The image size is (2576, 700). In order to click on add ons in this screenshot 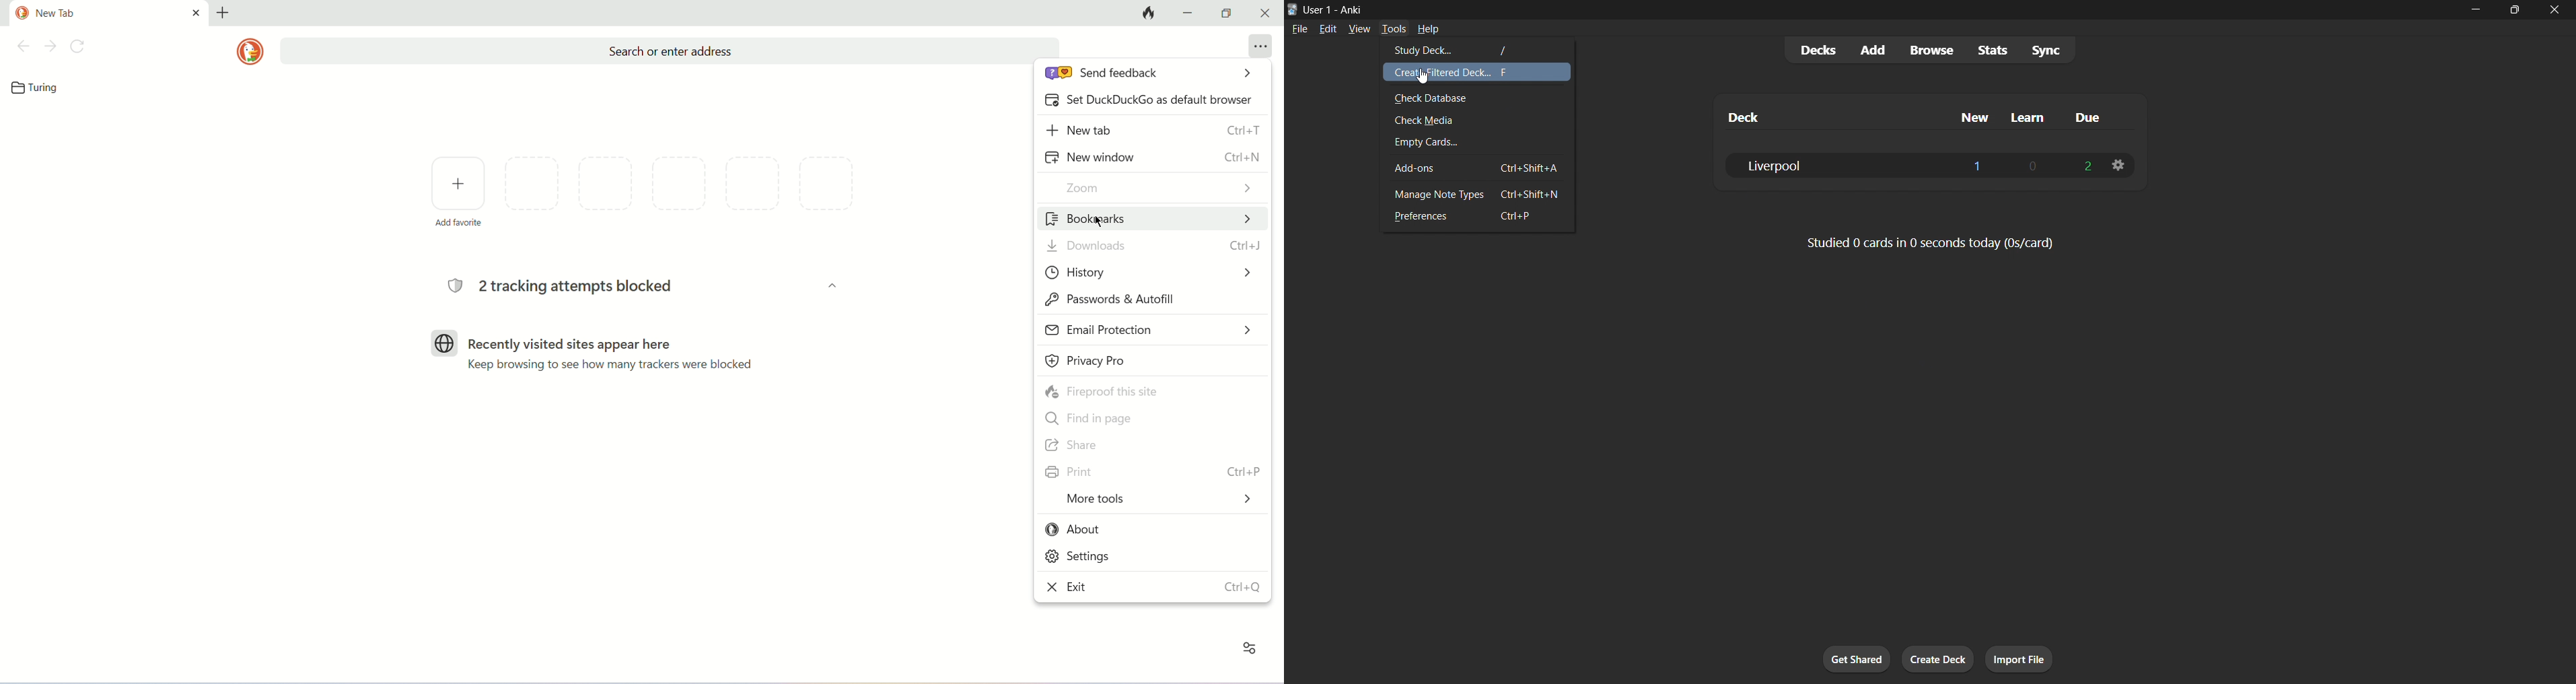, I will do `click(1477, 168)`.